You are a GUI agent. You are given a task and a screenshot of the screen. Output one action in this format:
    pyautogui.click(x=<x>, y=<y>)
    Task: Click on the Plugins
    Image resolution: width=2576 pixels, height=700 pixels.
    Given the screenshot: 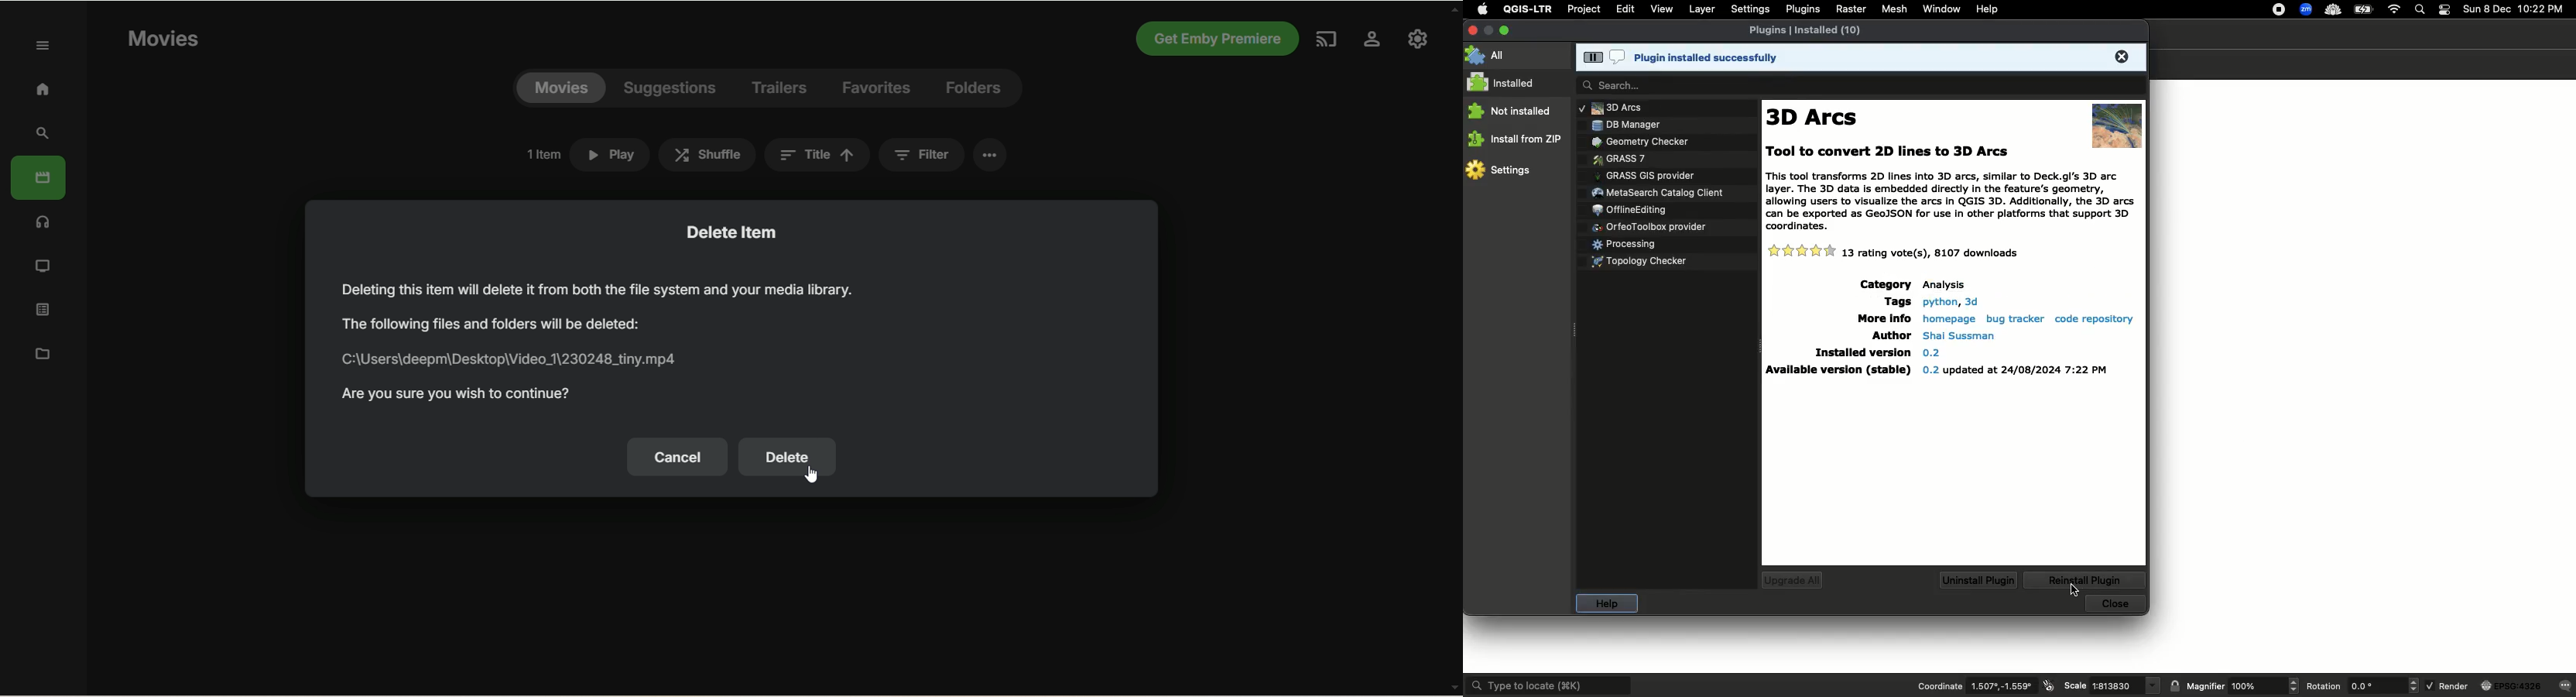 What is the action you would take?
    pyautogui.click(x=1810, y=33)
    